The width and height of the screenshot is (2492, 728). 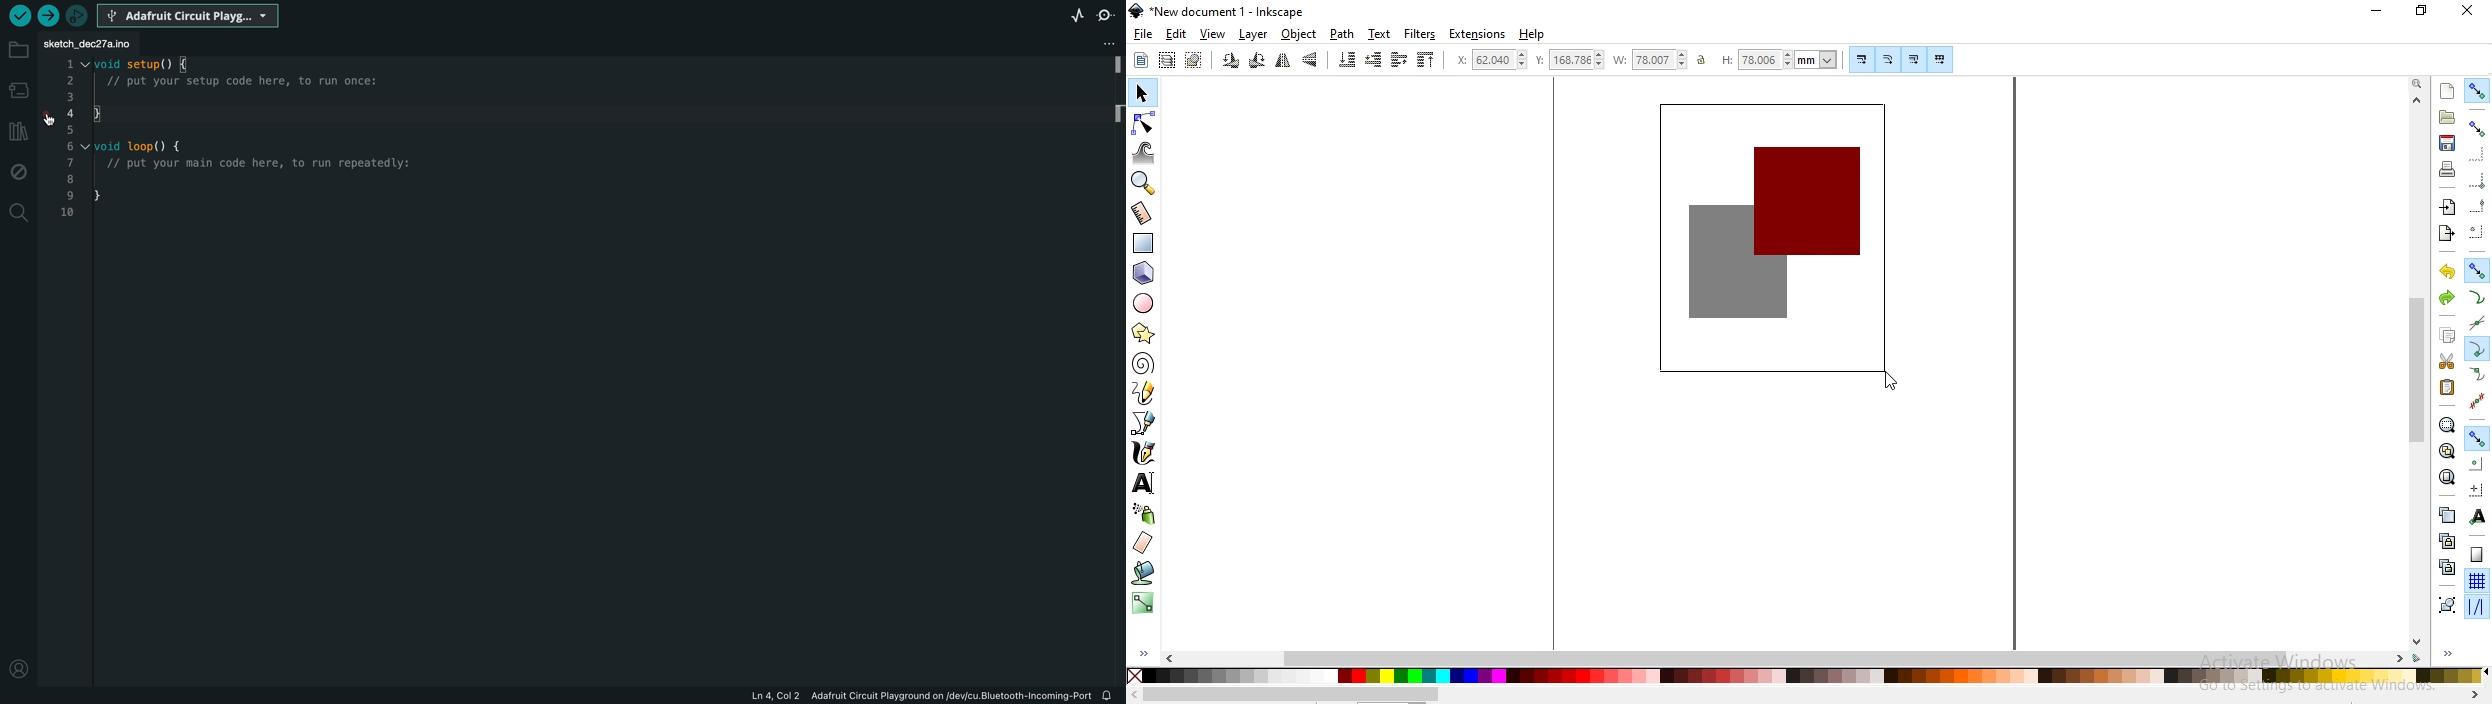 I want to click on enable snapping, so click(x=2478, y=90).